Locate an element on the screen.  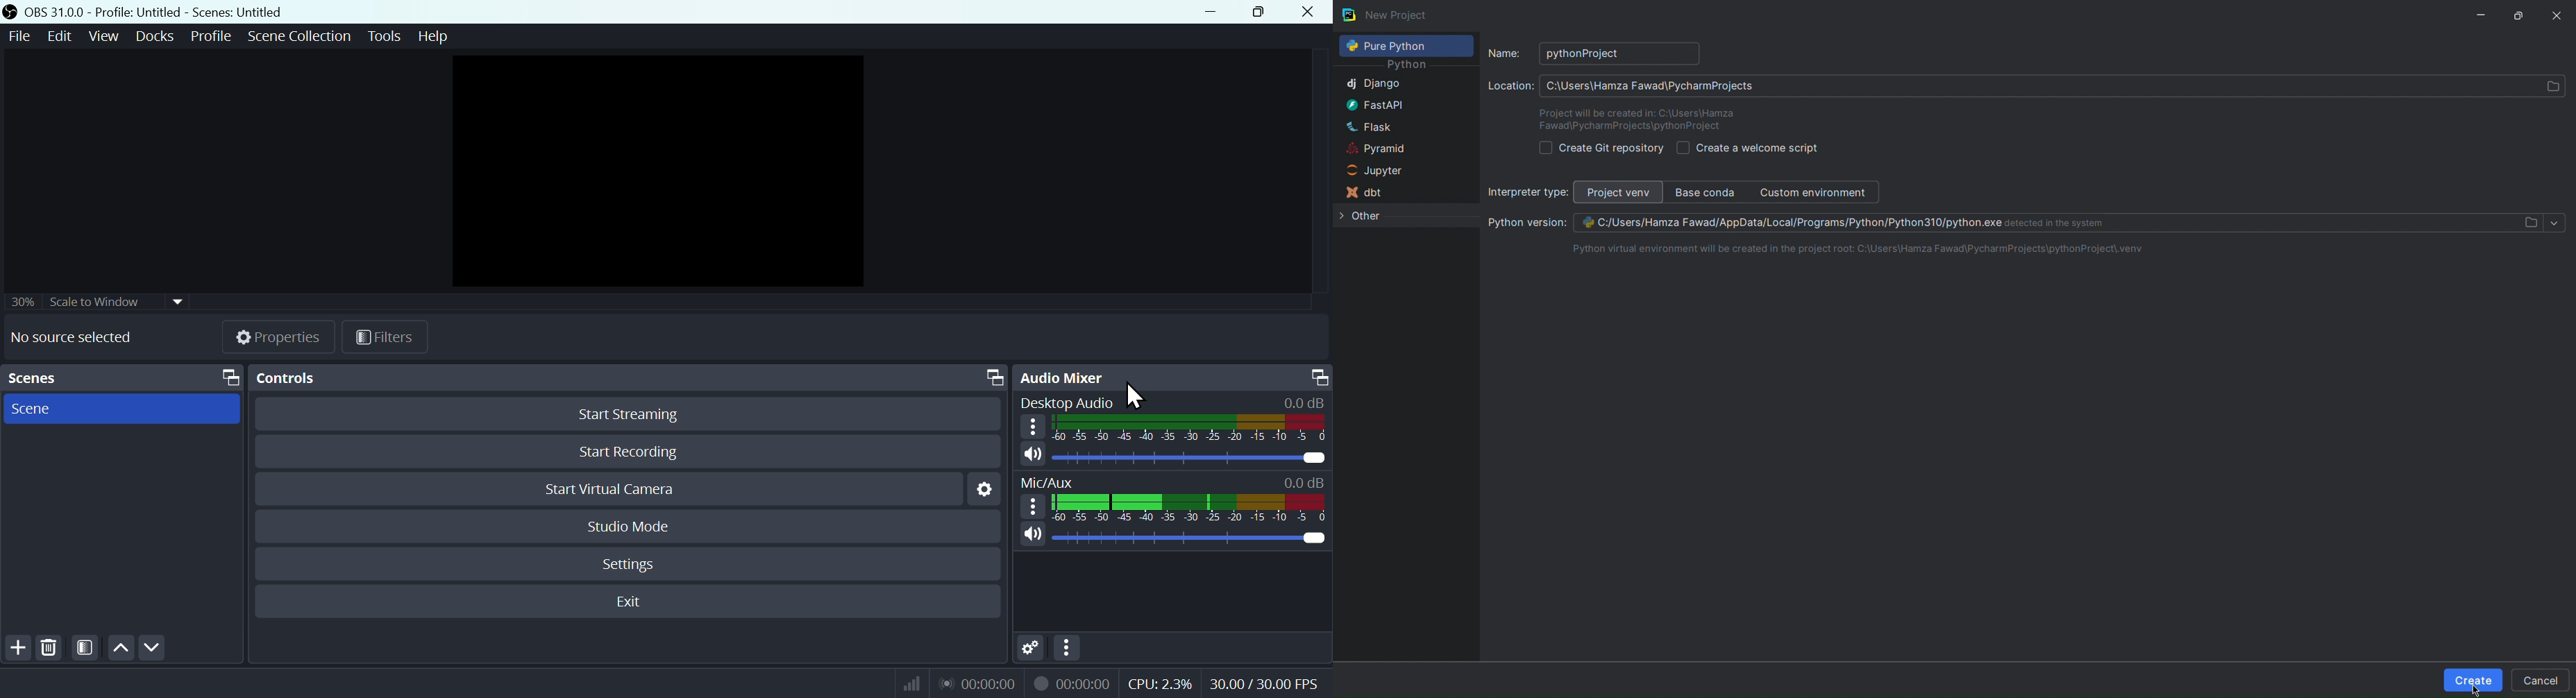
up is located at coordinates (120, 647).